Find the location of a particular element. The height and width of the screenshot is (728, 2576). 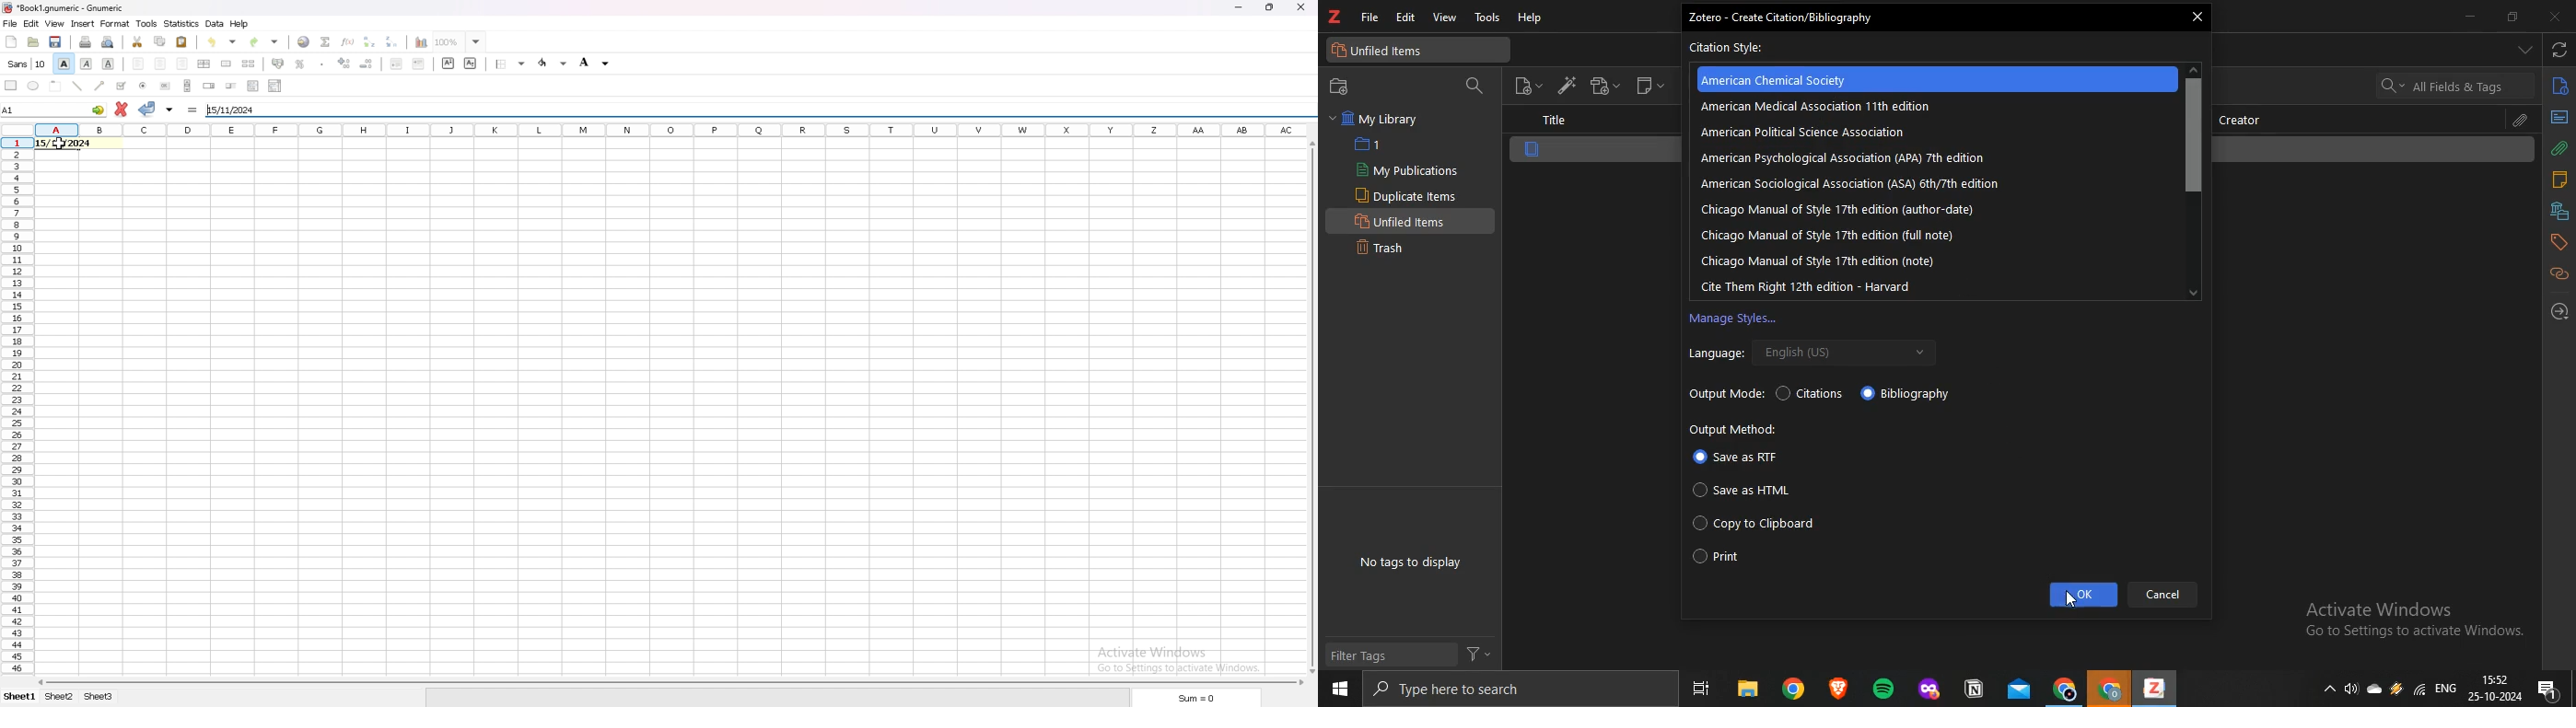

scroll bar is located at coordinates (2193, 135).